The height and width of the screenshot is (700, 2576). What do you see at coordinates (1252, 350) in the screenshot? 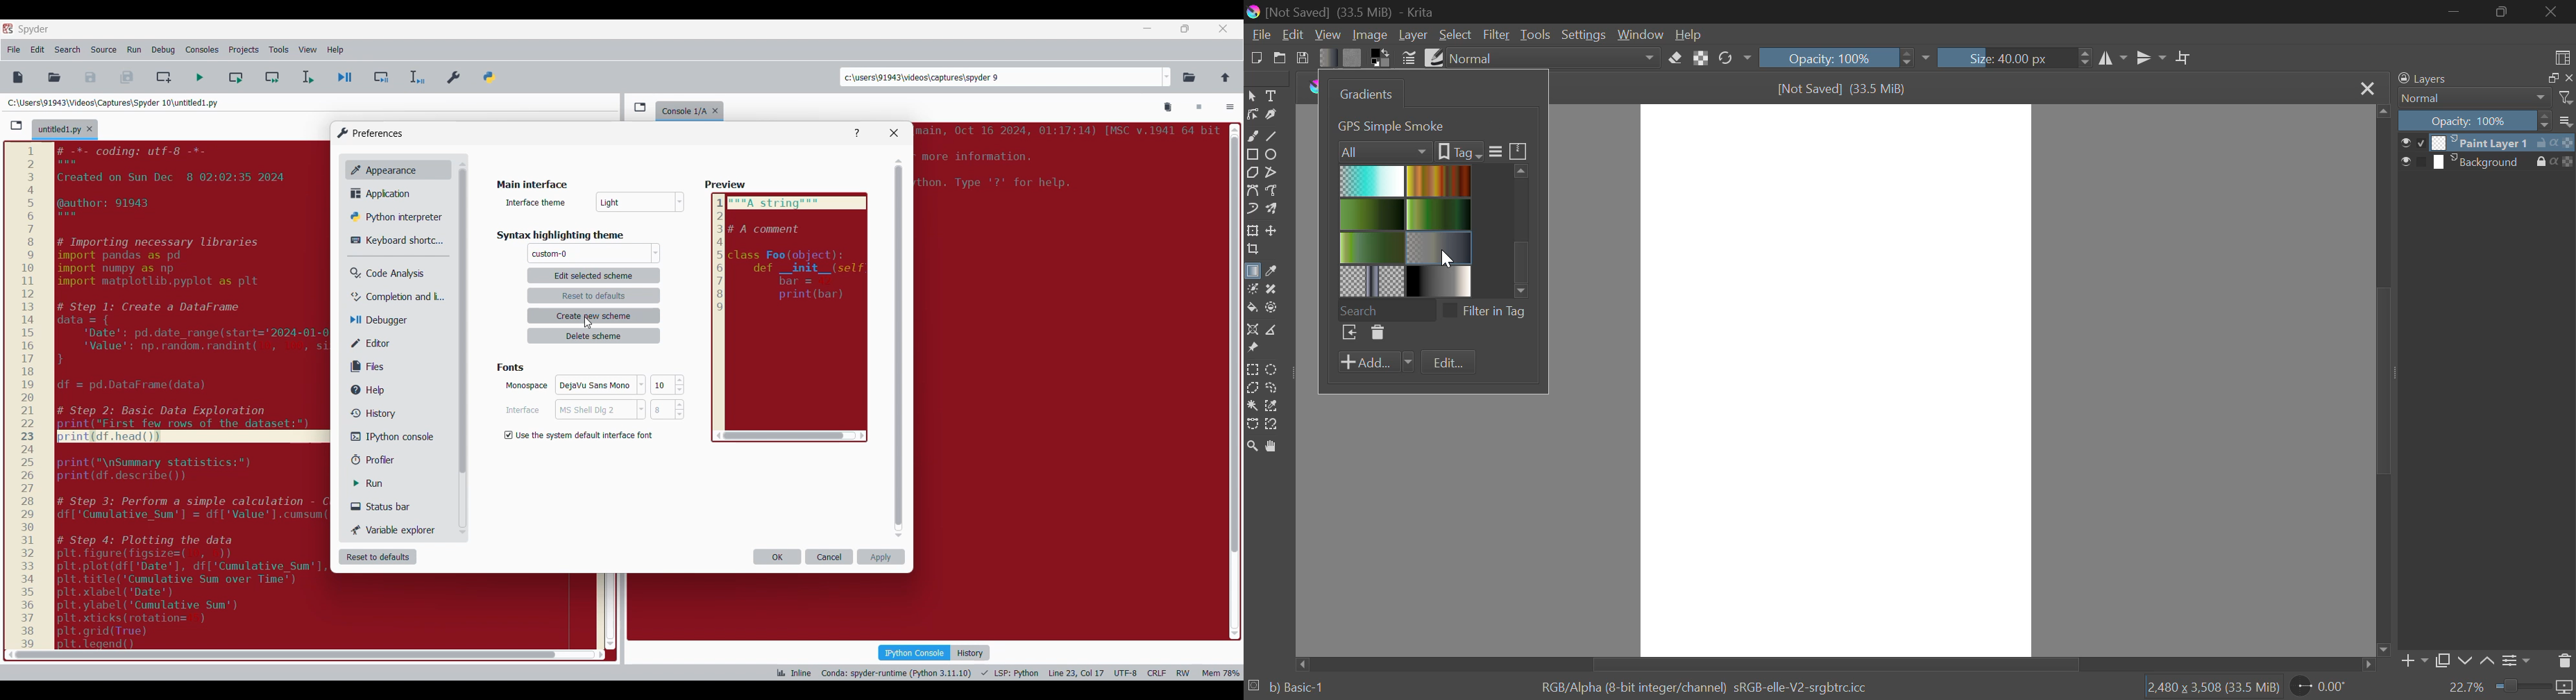
I see `Reference Images` at bounding box center [1252, 350].